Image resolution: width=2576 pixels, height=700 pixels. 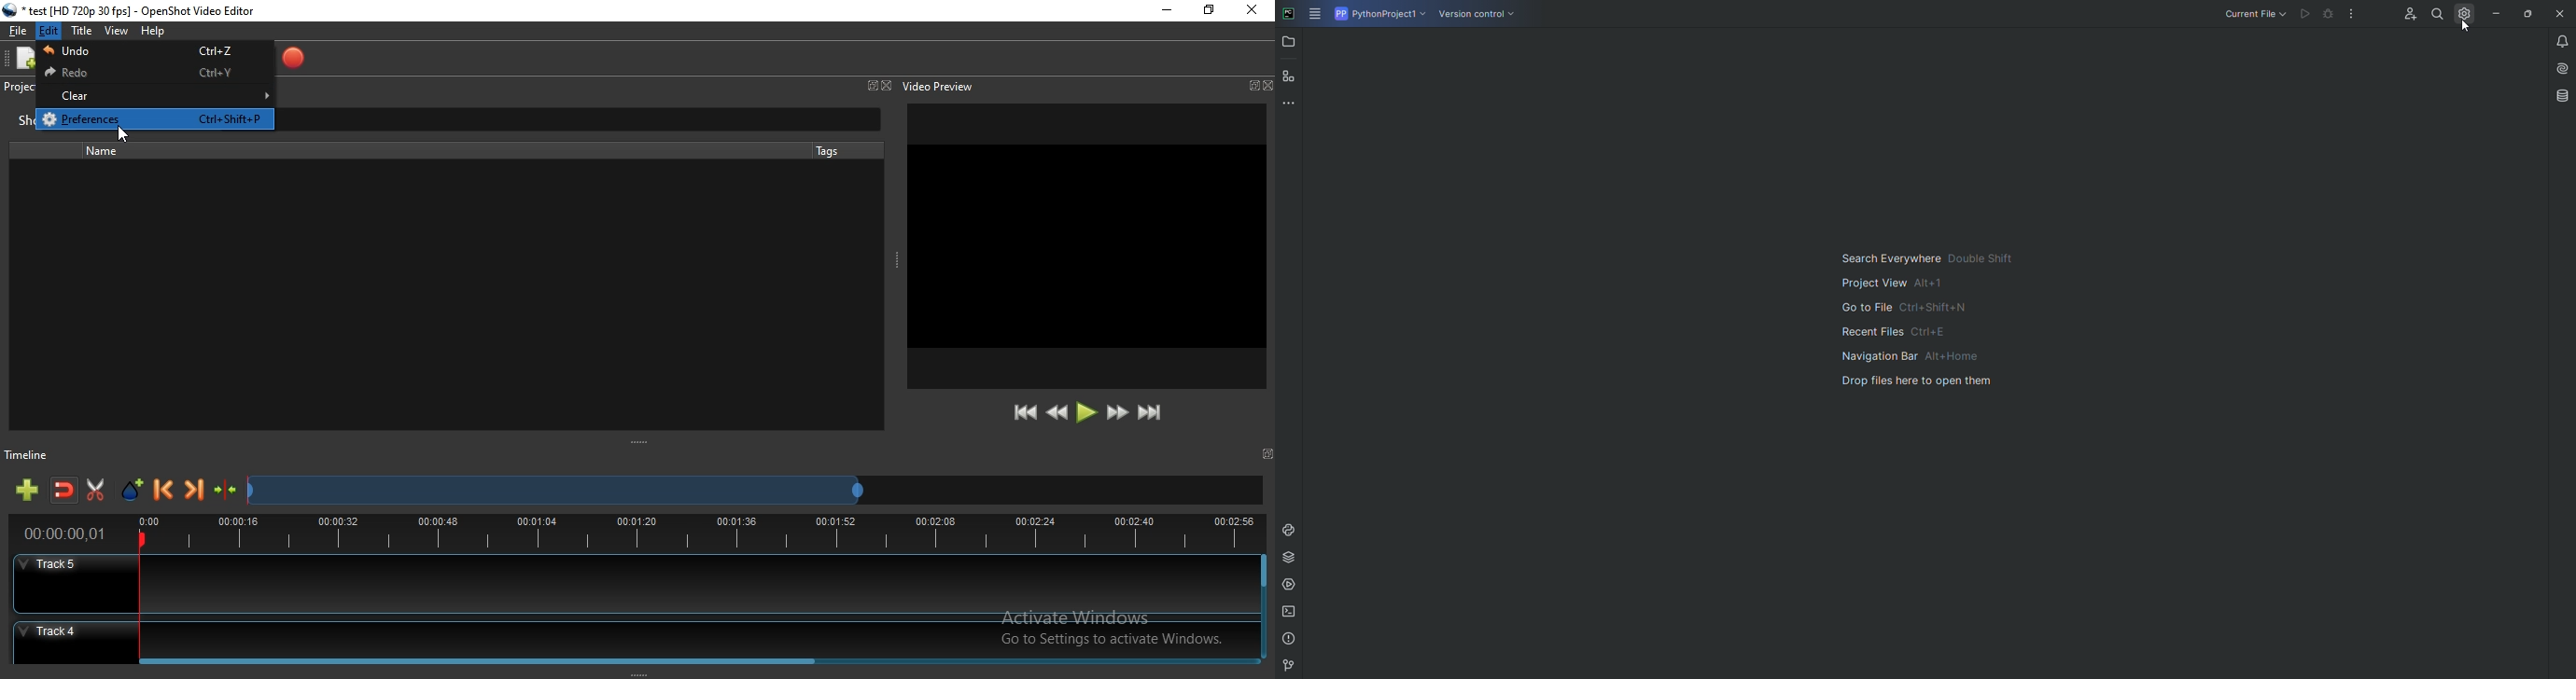 I want to click on window, so click(x=1269, y=453).